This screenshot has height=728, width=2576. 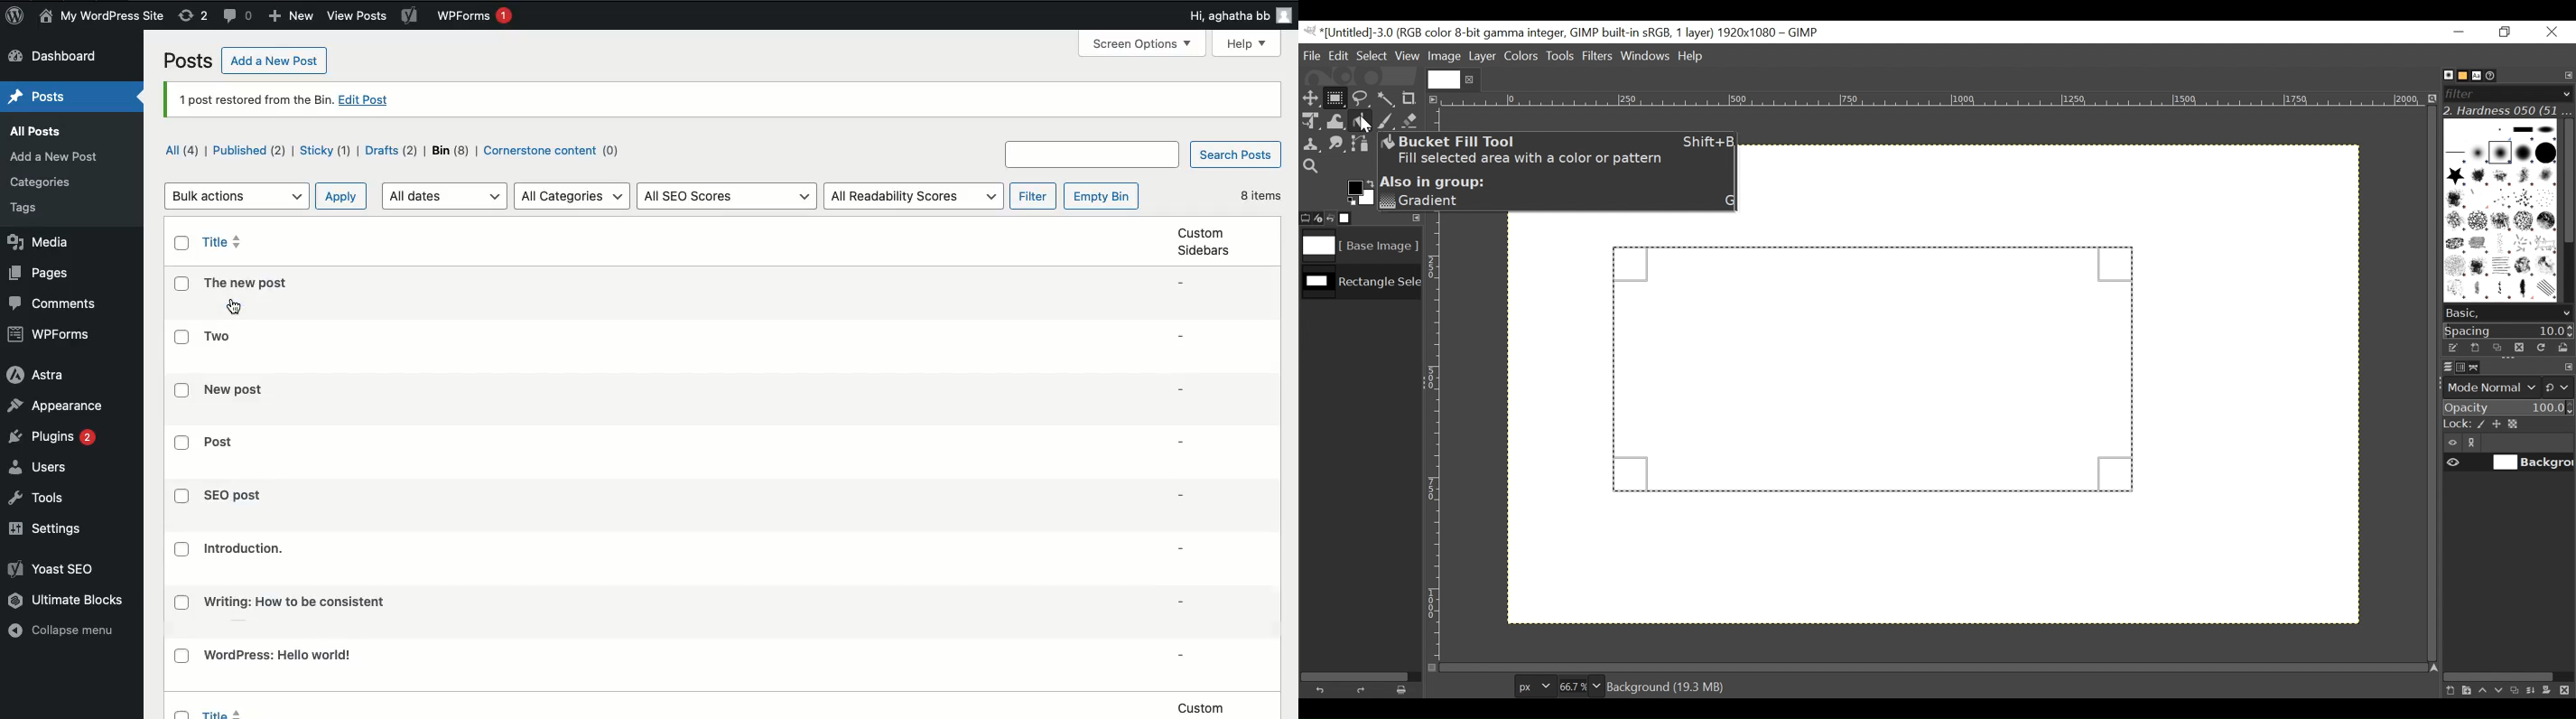 I want to click on Clone tool, so click(x=1311, y=144).